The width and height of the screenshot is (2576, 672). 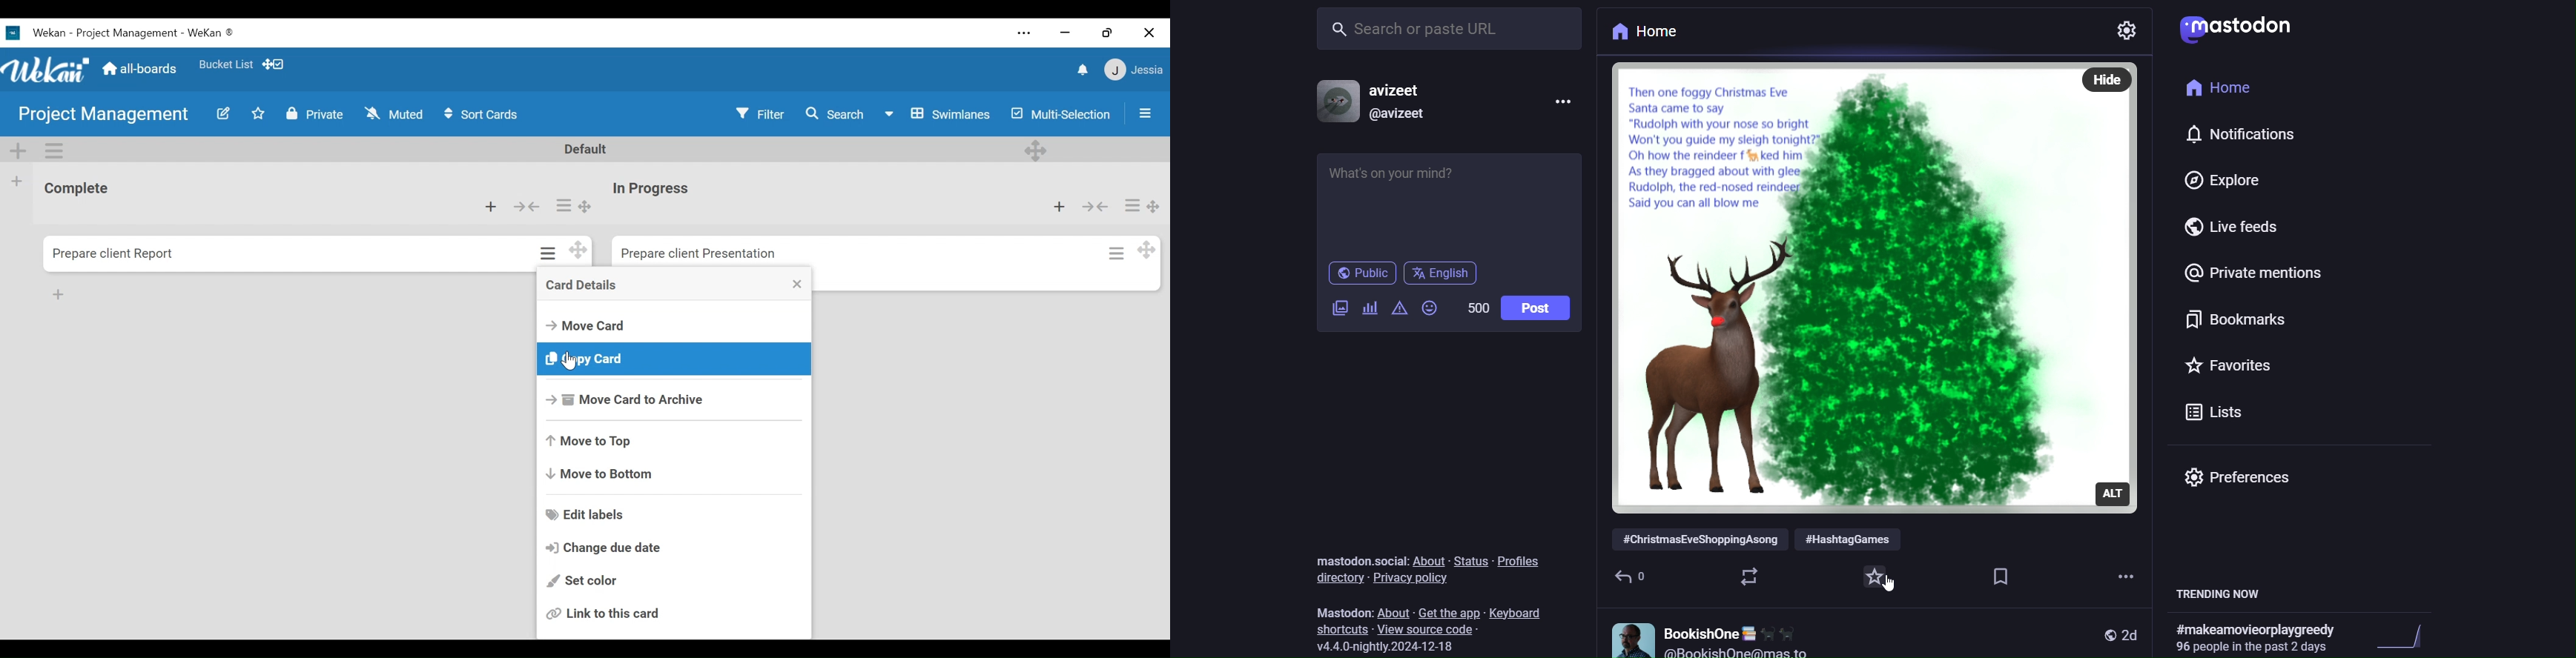 I want to click on home, so click(x=2216, y=88).